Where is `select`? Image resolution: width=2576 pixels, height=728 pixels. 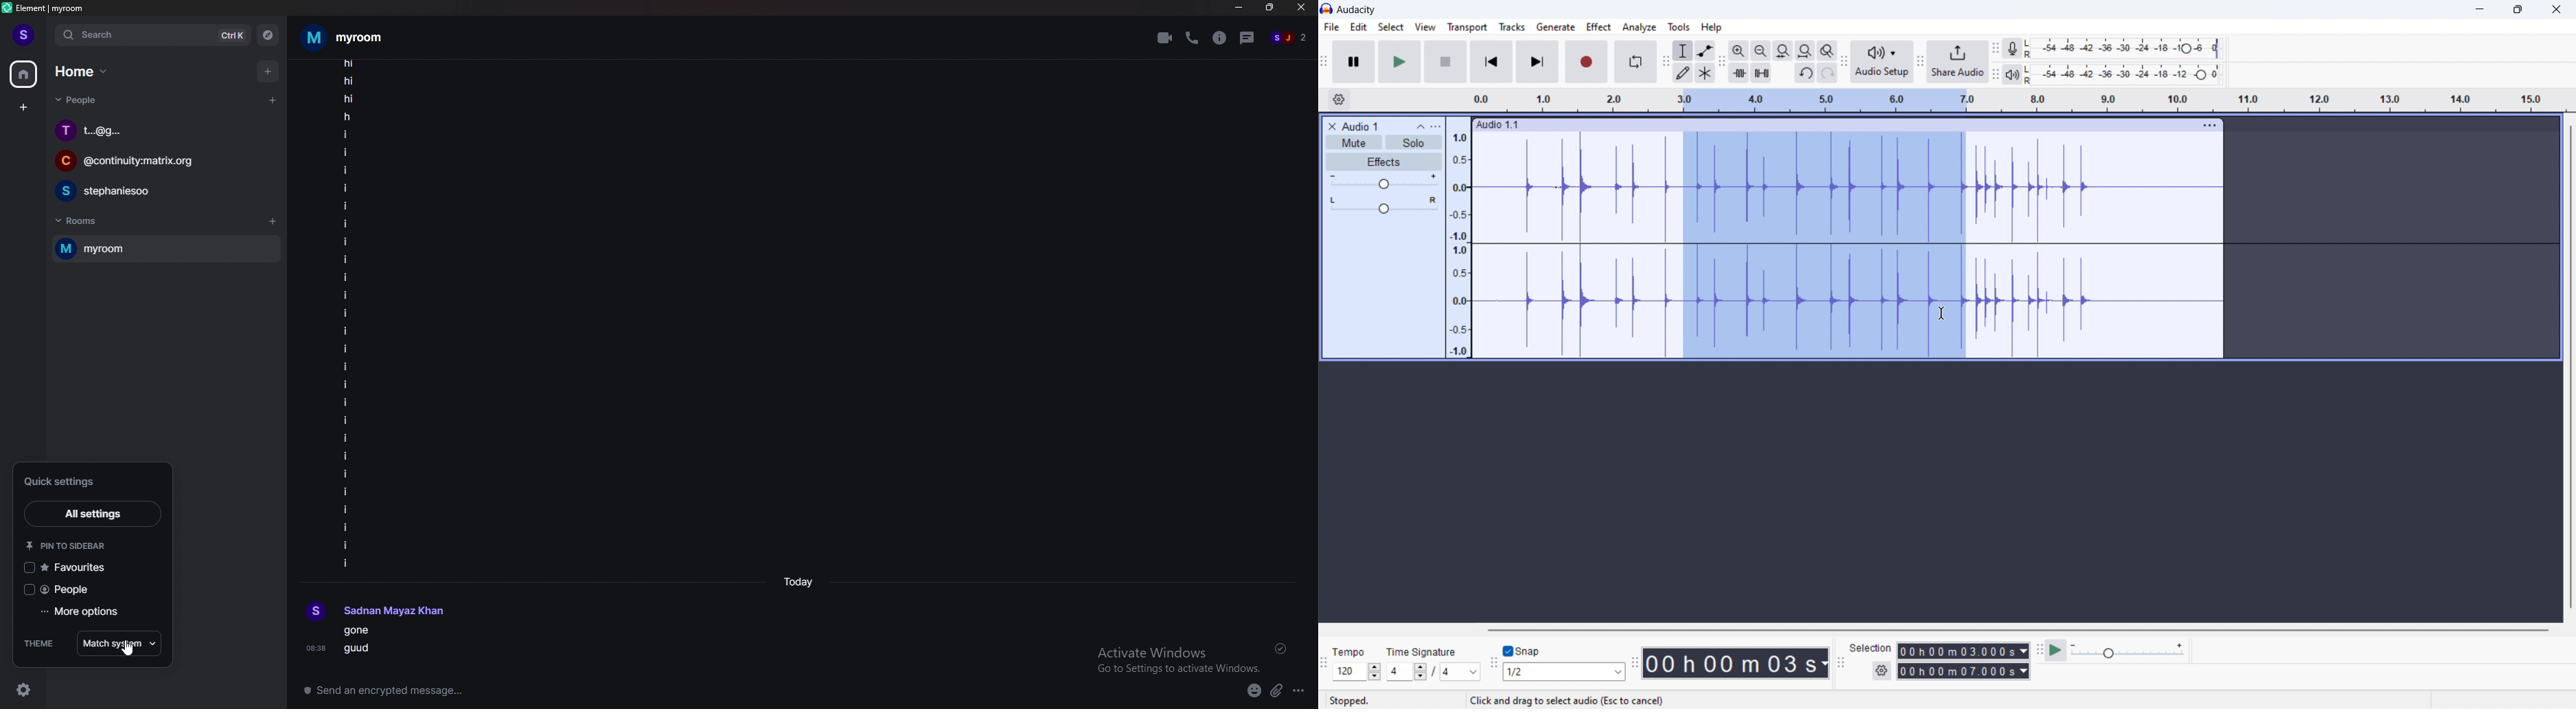 select is located at coordinates (1391, 26).